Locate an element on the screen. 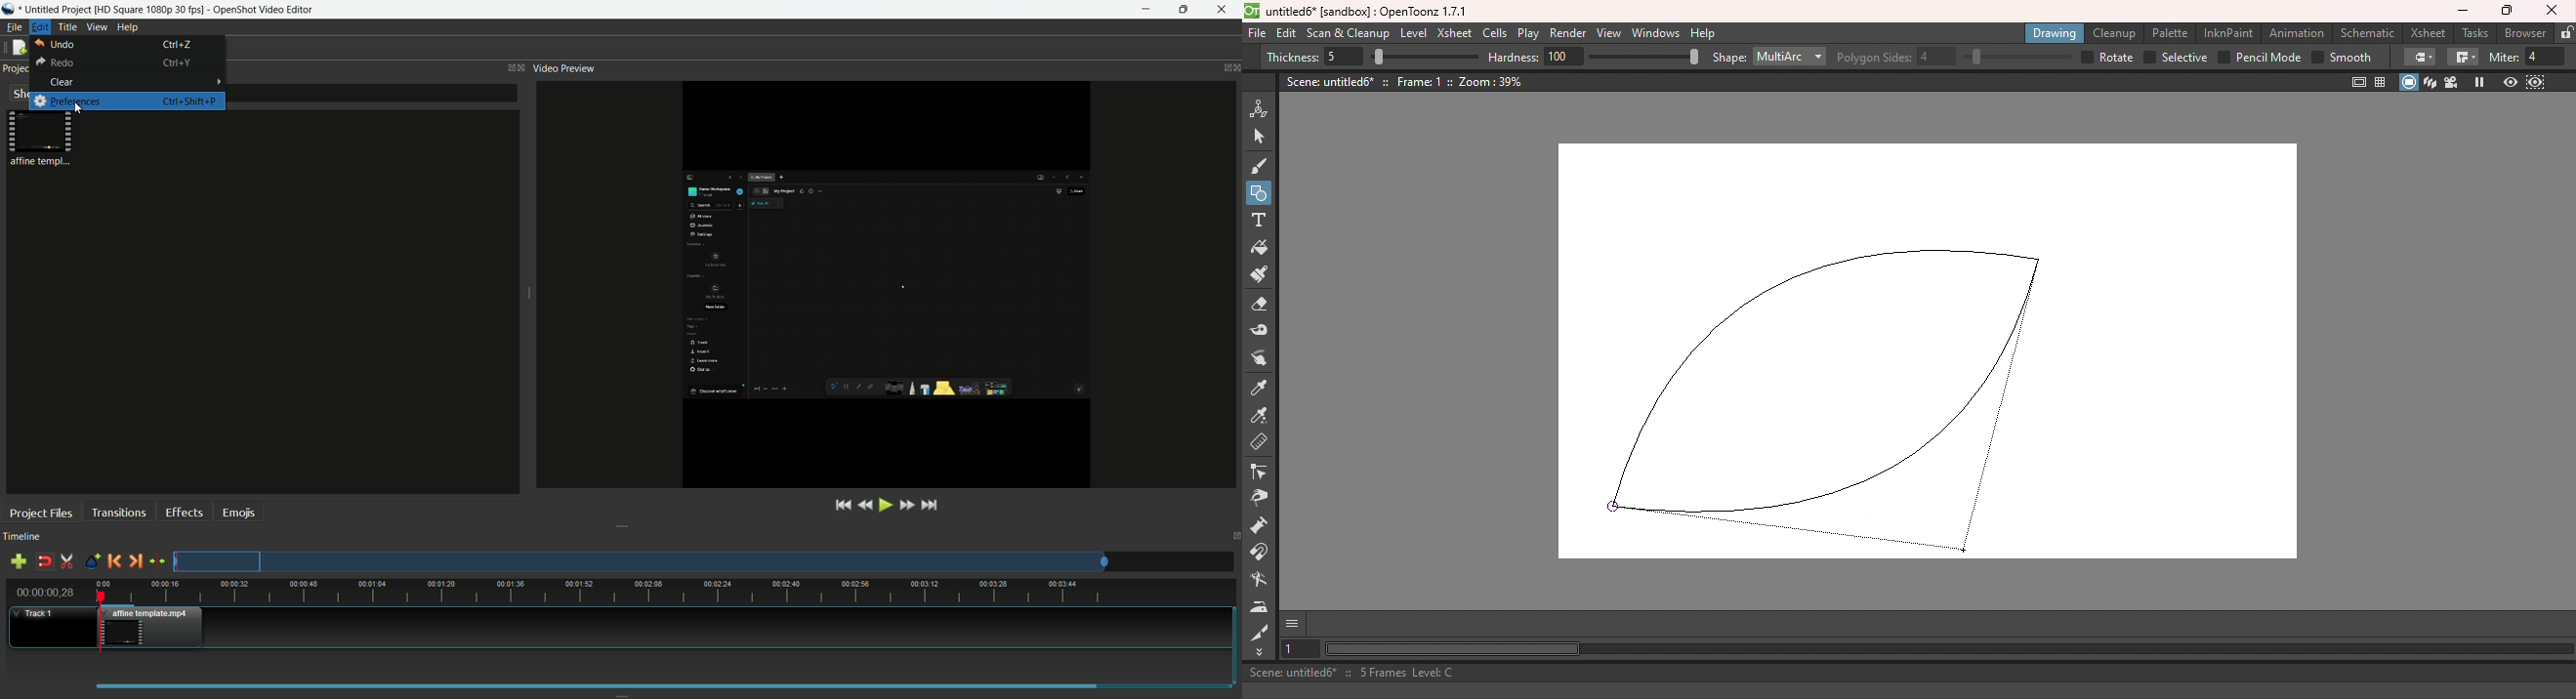  Canvas is located at coordinates (1929, 365).